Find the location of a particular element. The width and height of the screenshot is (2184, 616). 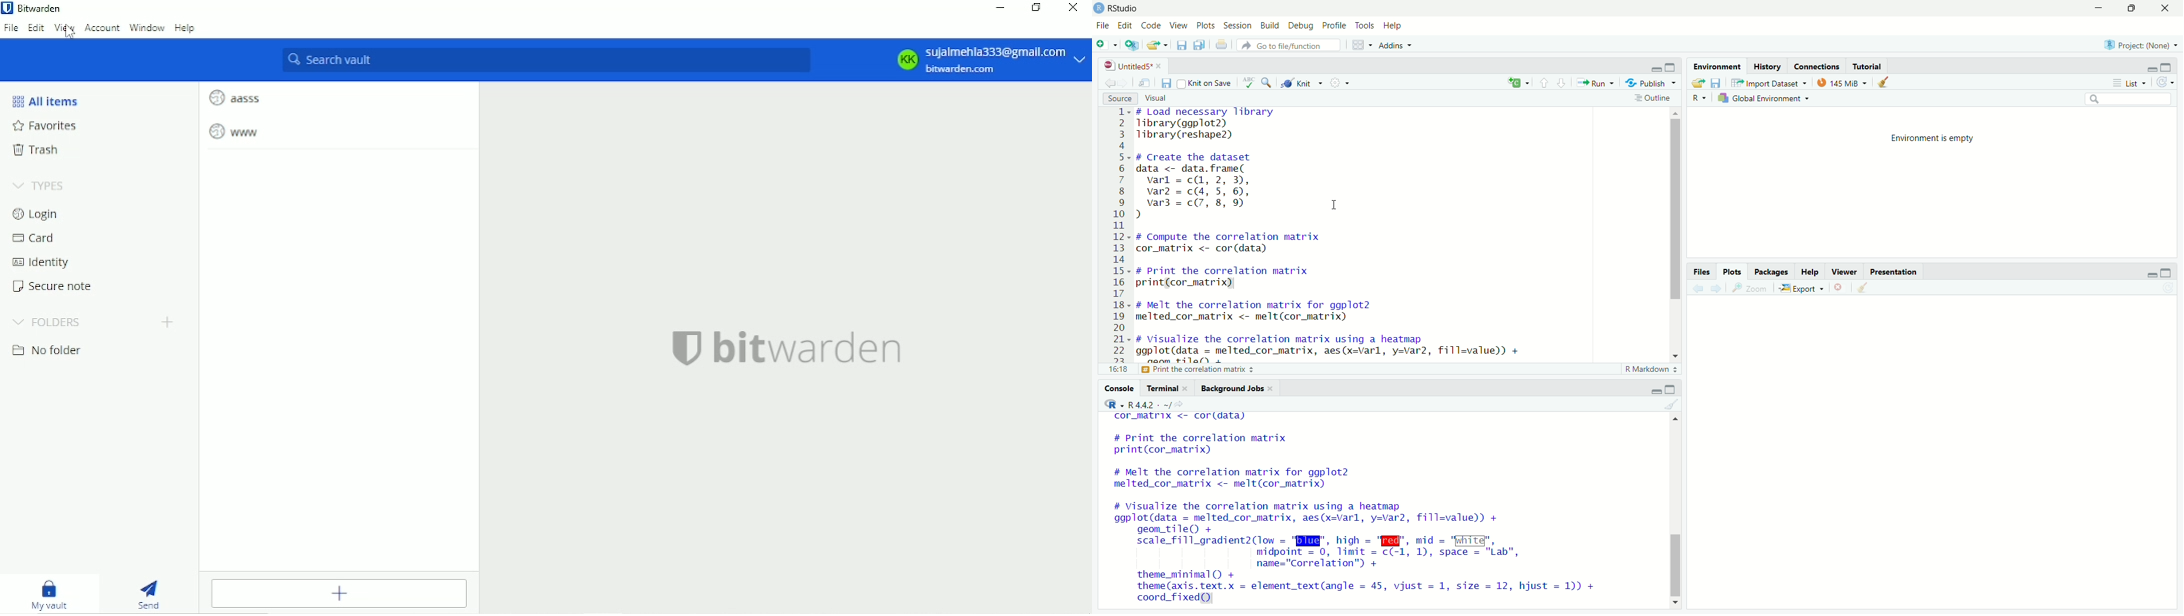

go to next section is located at coordinates (1562, 82).